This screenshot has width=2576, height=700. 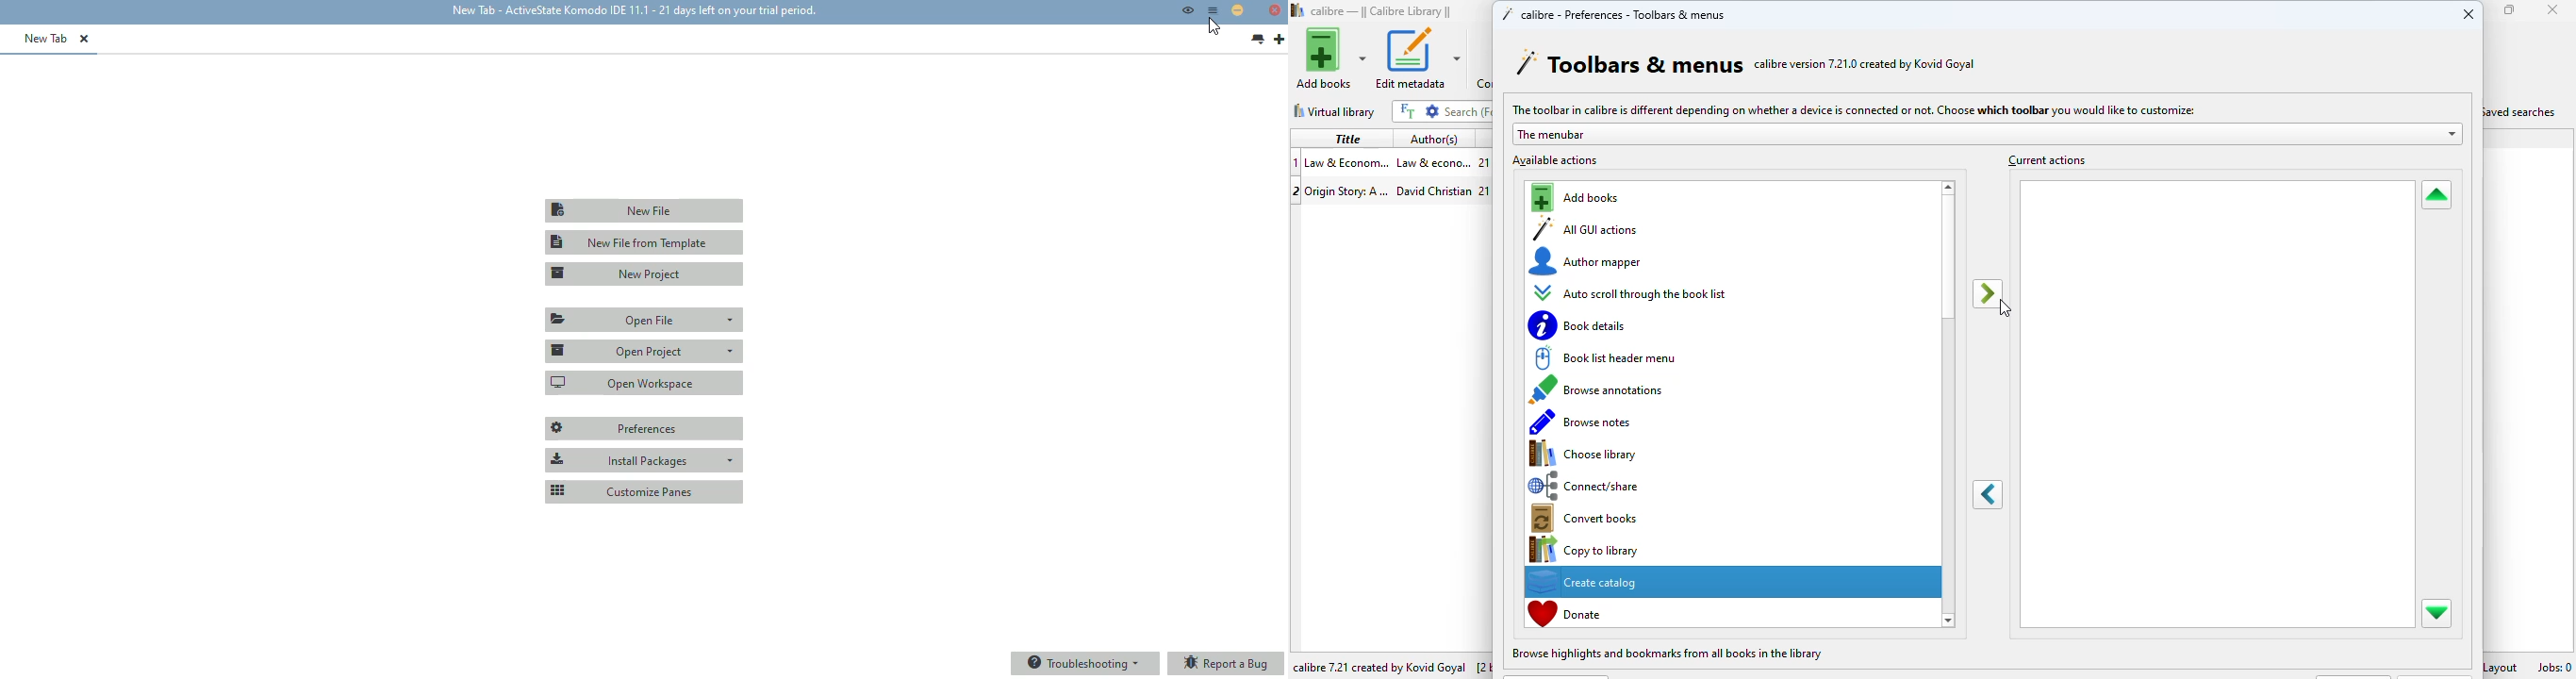 I want to click on full text search, so click(x=1407, y=110).